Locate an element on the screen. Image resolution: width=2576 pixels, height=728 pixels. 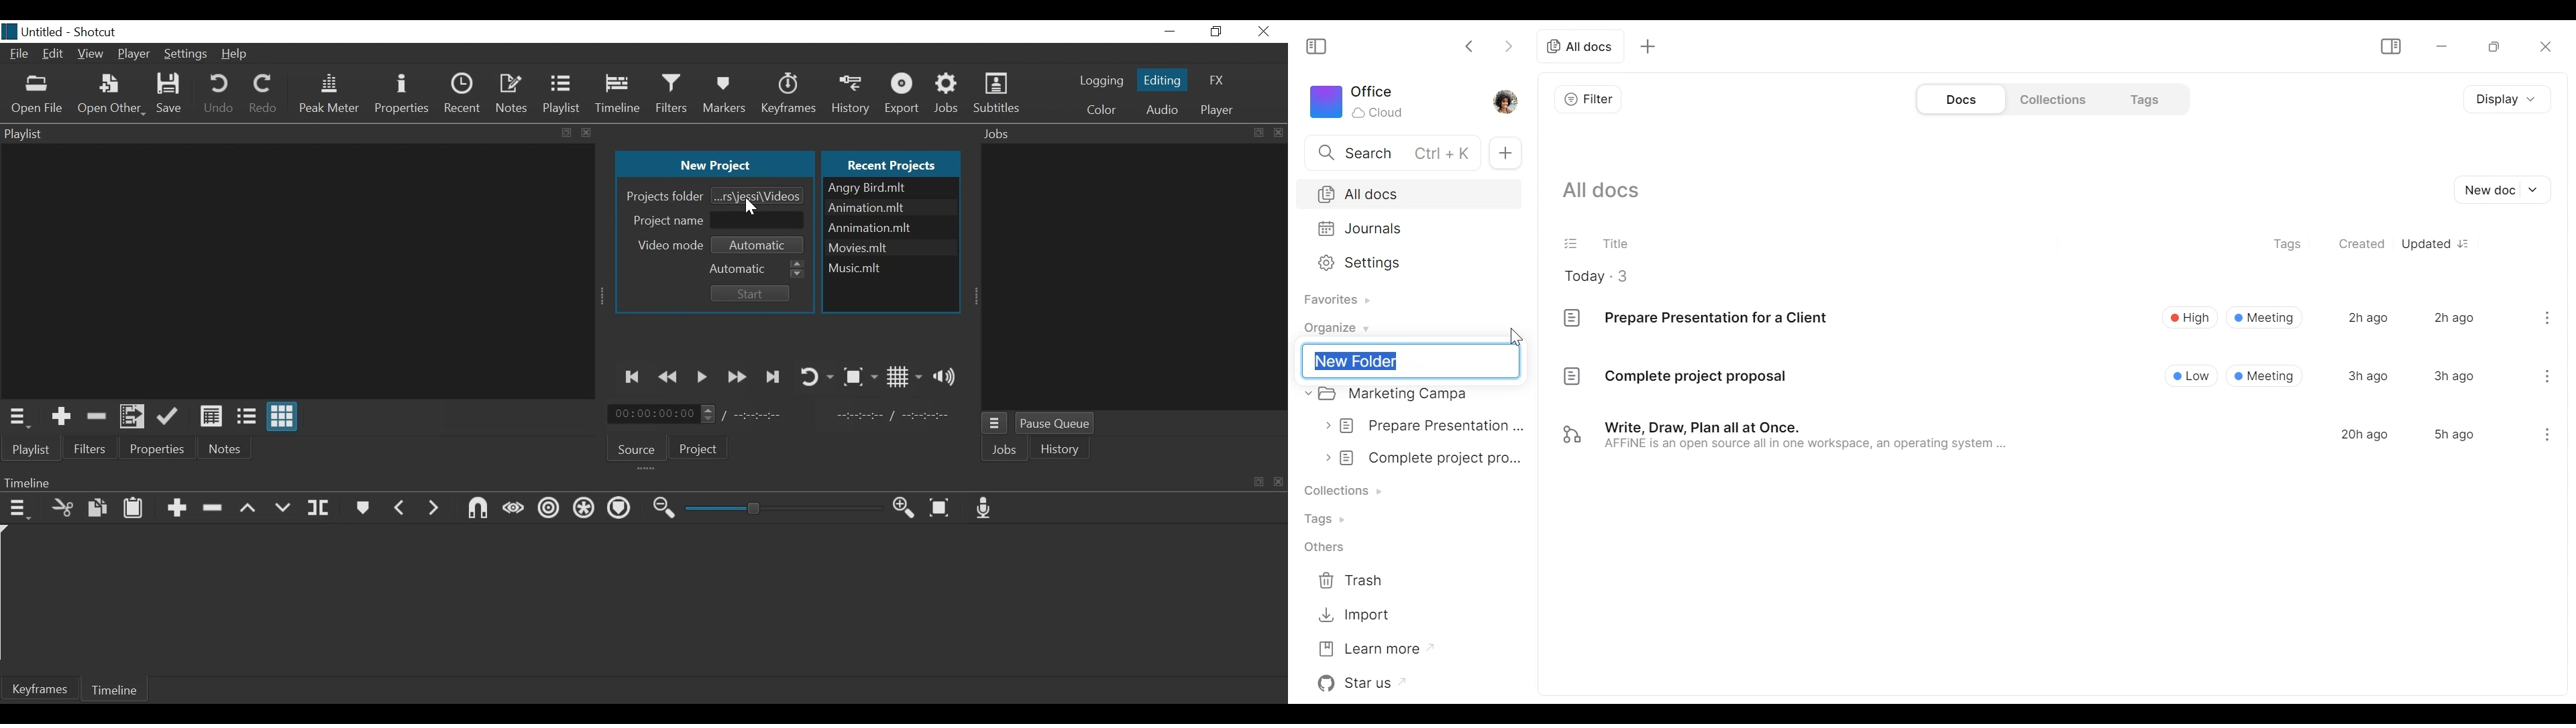
Project is located at coordinates (699, 450).